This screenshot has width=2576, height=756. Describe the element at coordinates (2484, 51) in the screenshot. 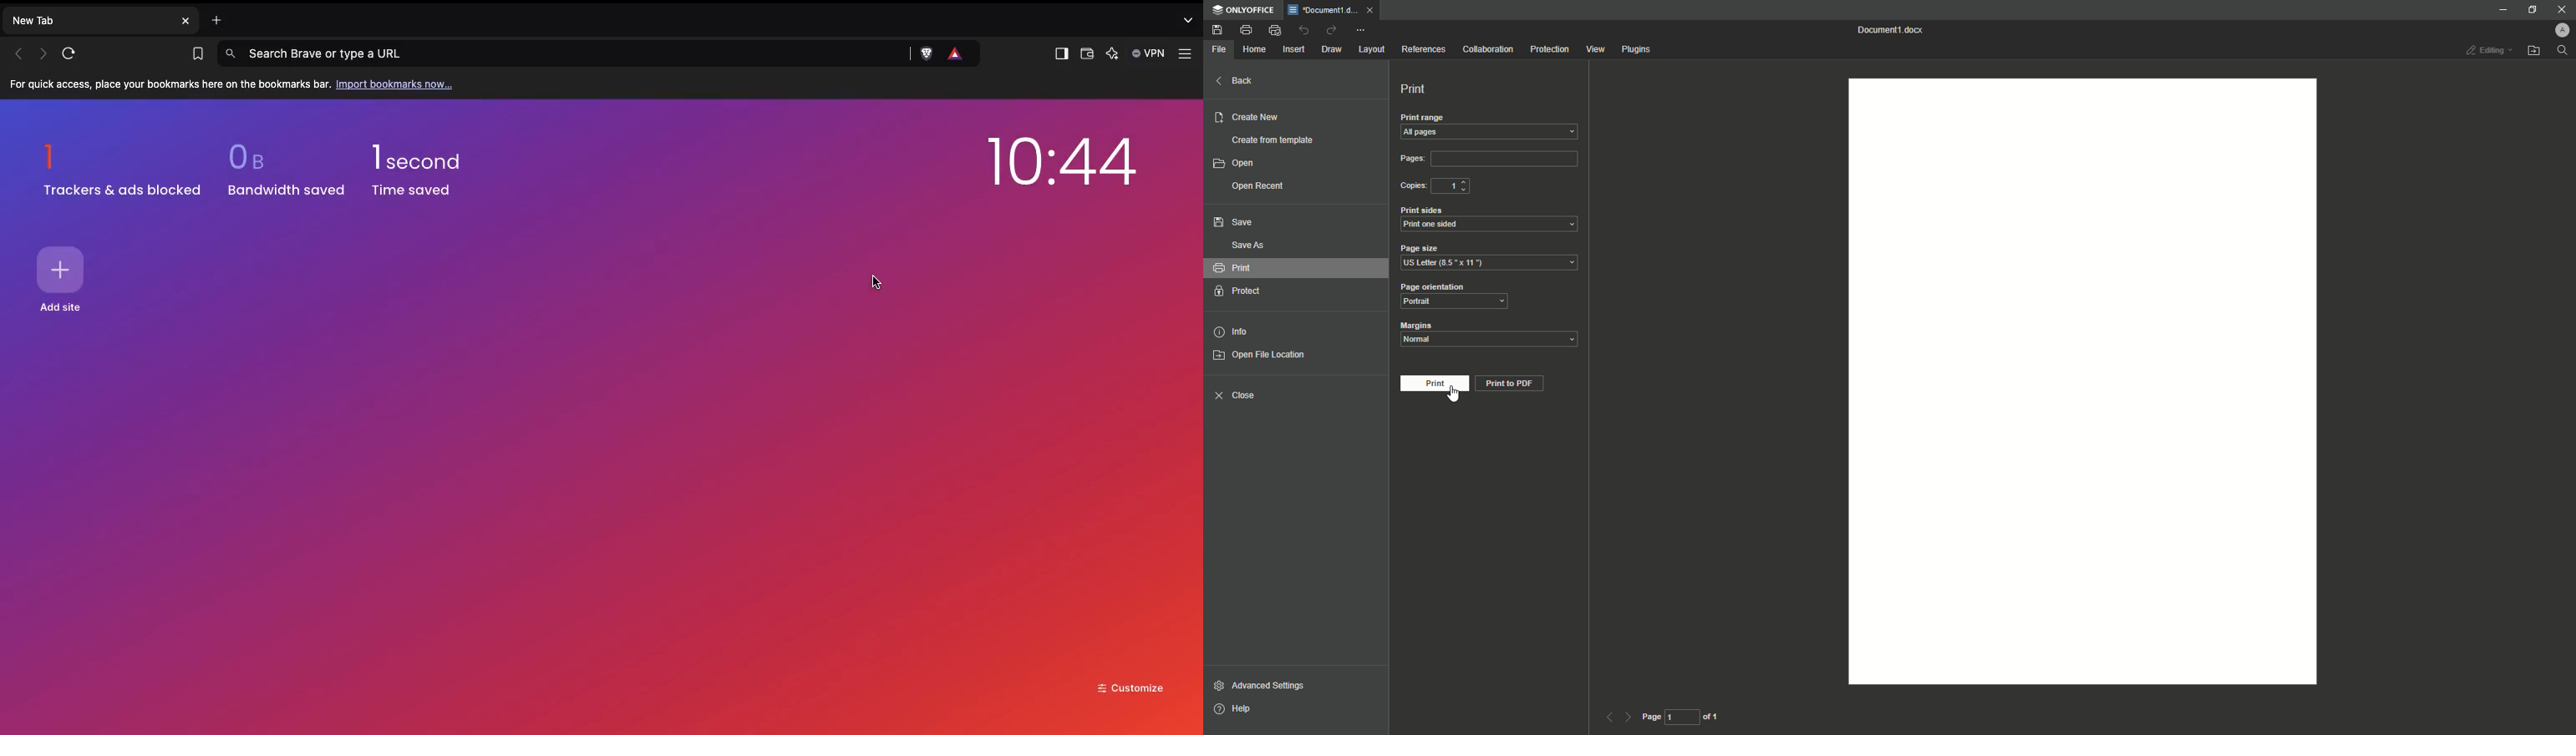

I see `Editing` at that location.